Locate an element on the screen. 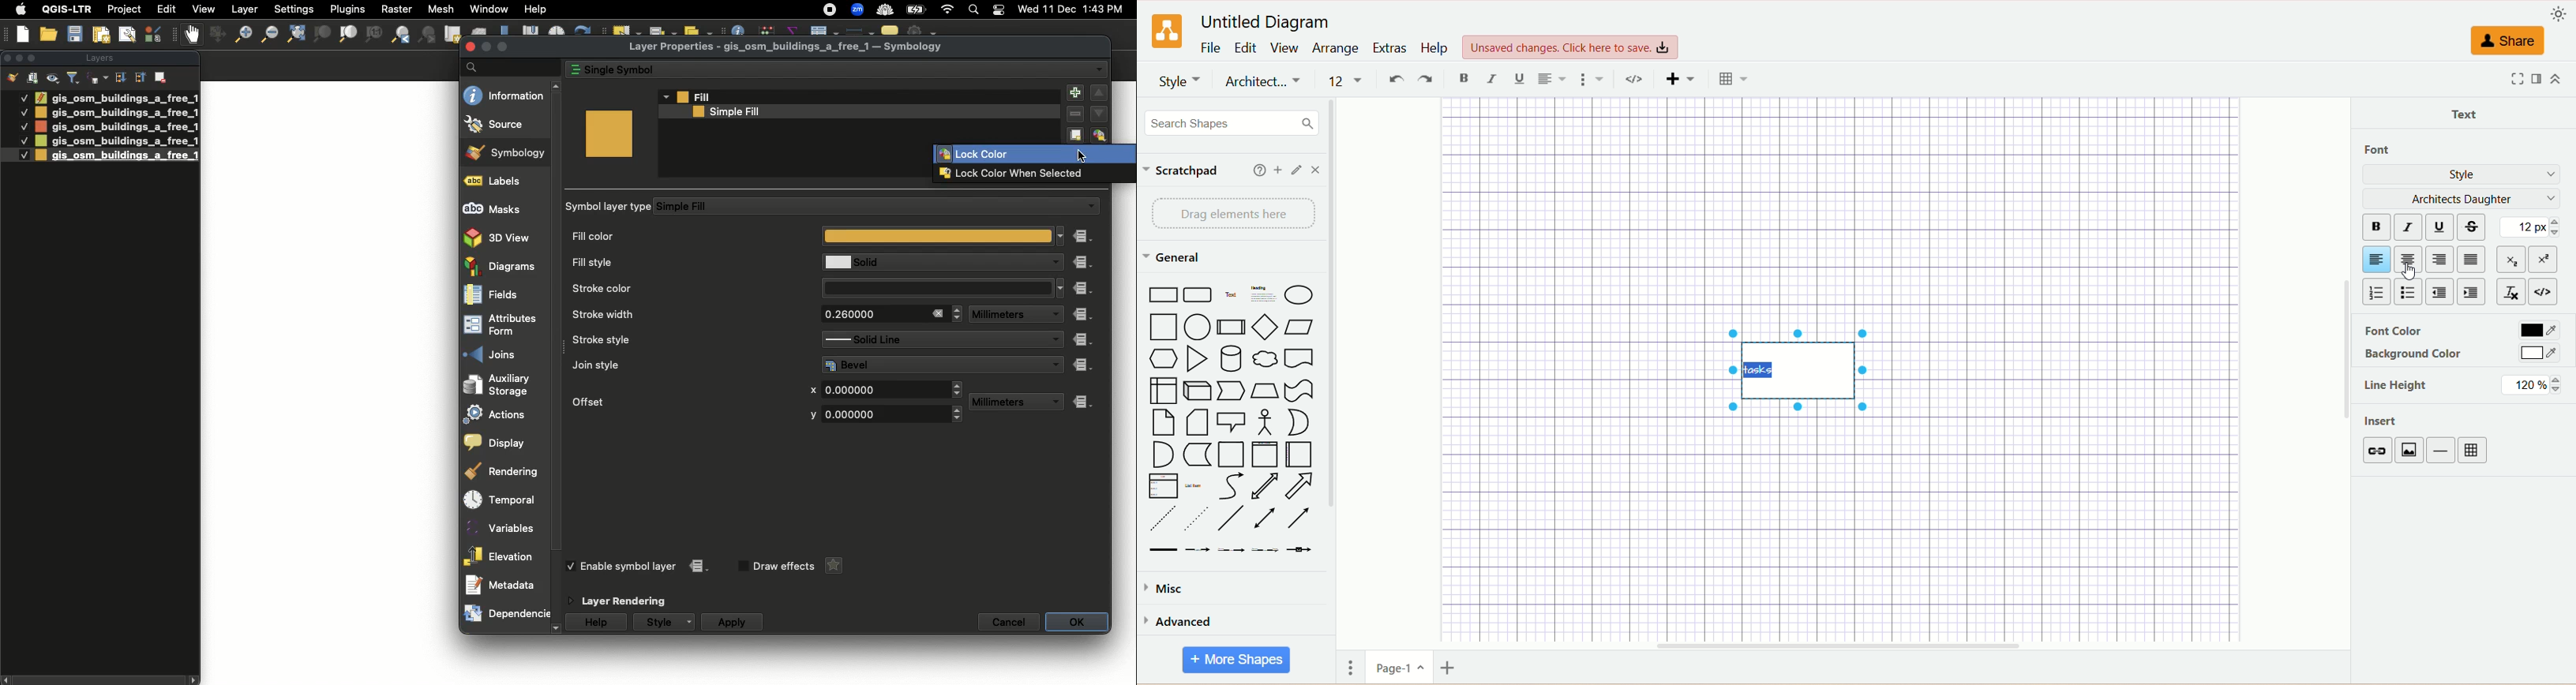 The height and width of the screenshot is (700, 2576). block is located at coordinates (2471, 259).